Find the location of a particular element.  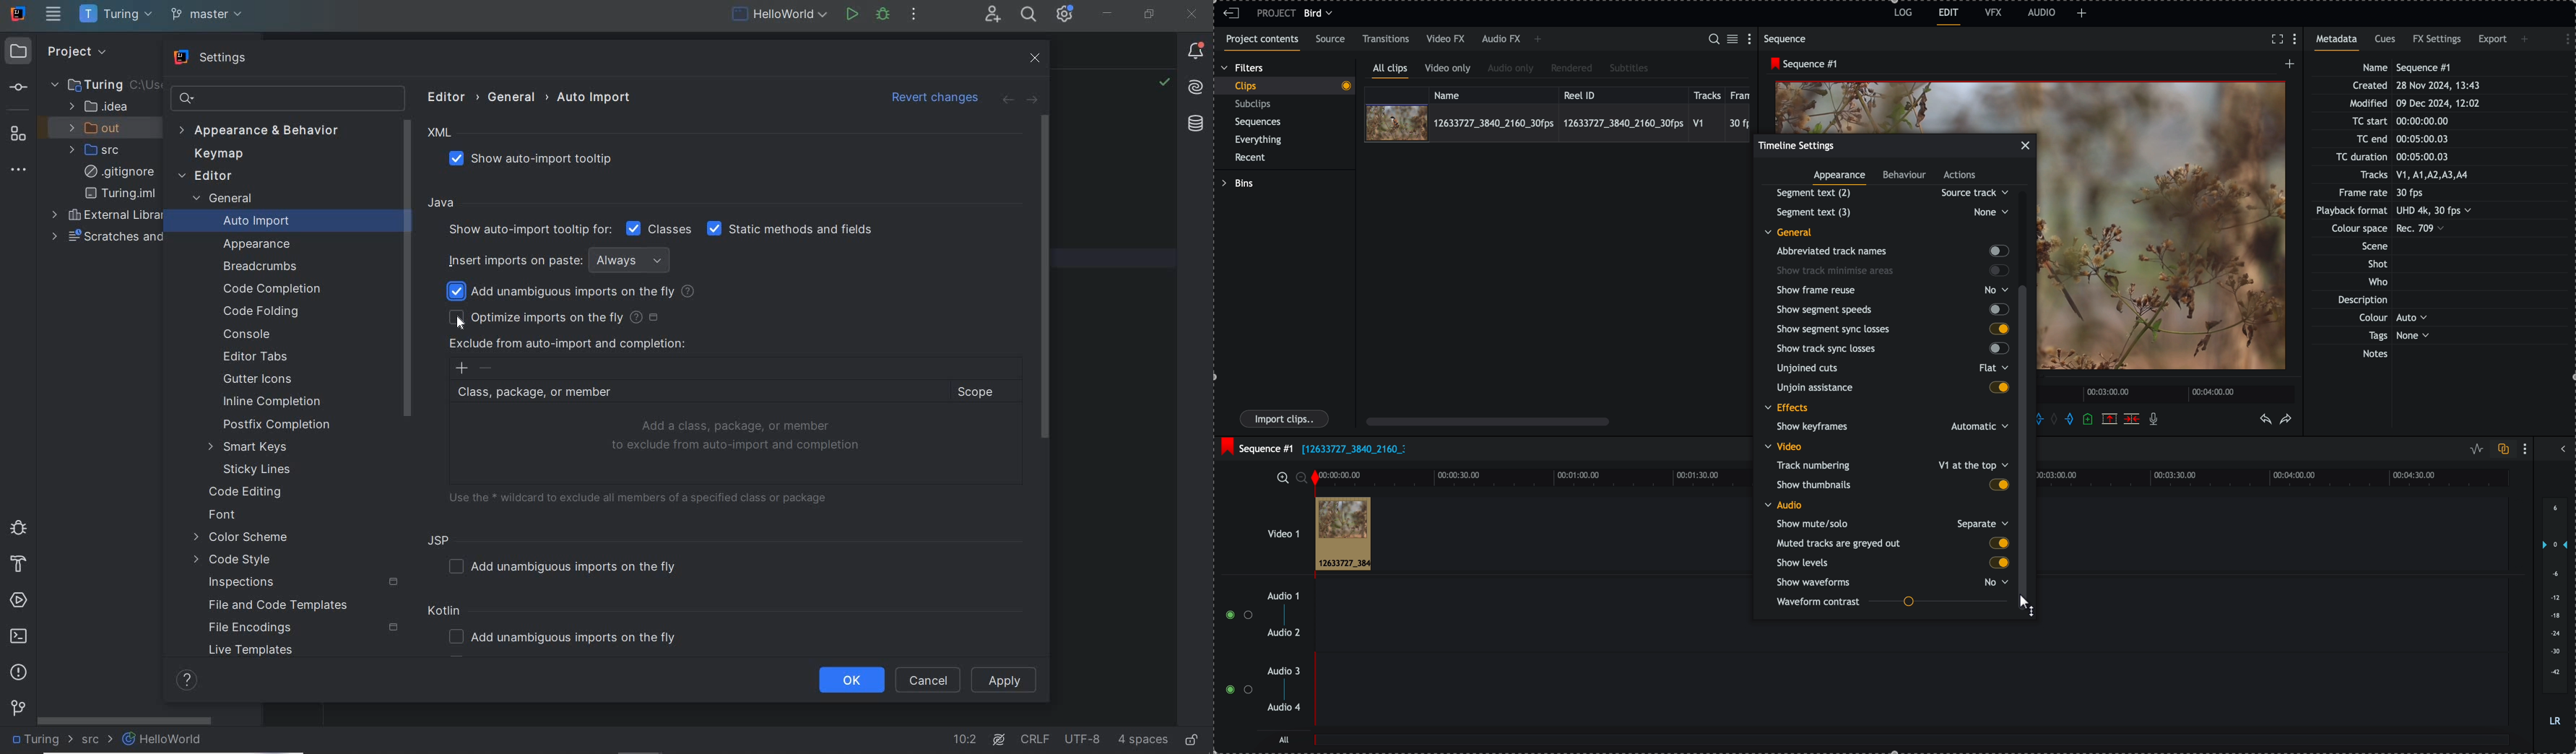

all clips is located at coordinates (1391, 71).